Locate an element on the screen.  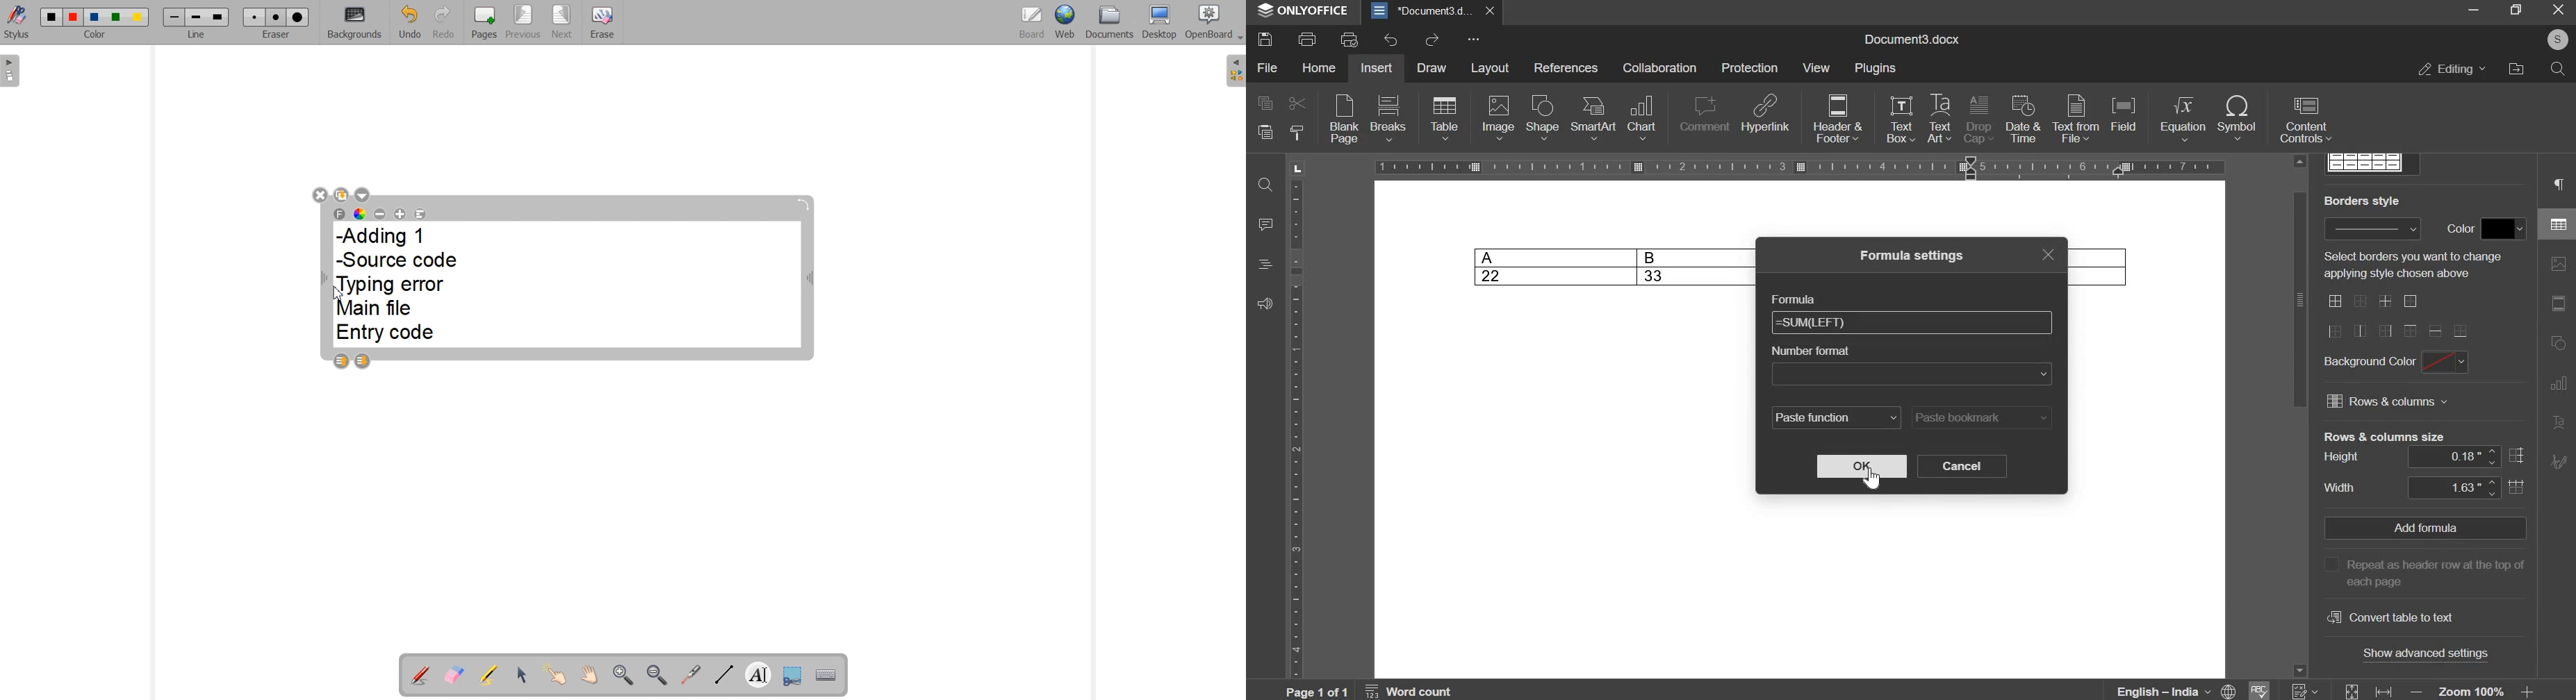
draw is located at coordinates (1432, 67).